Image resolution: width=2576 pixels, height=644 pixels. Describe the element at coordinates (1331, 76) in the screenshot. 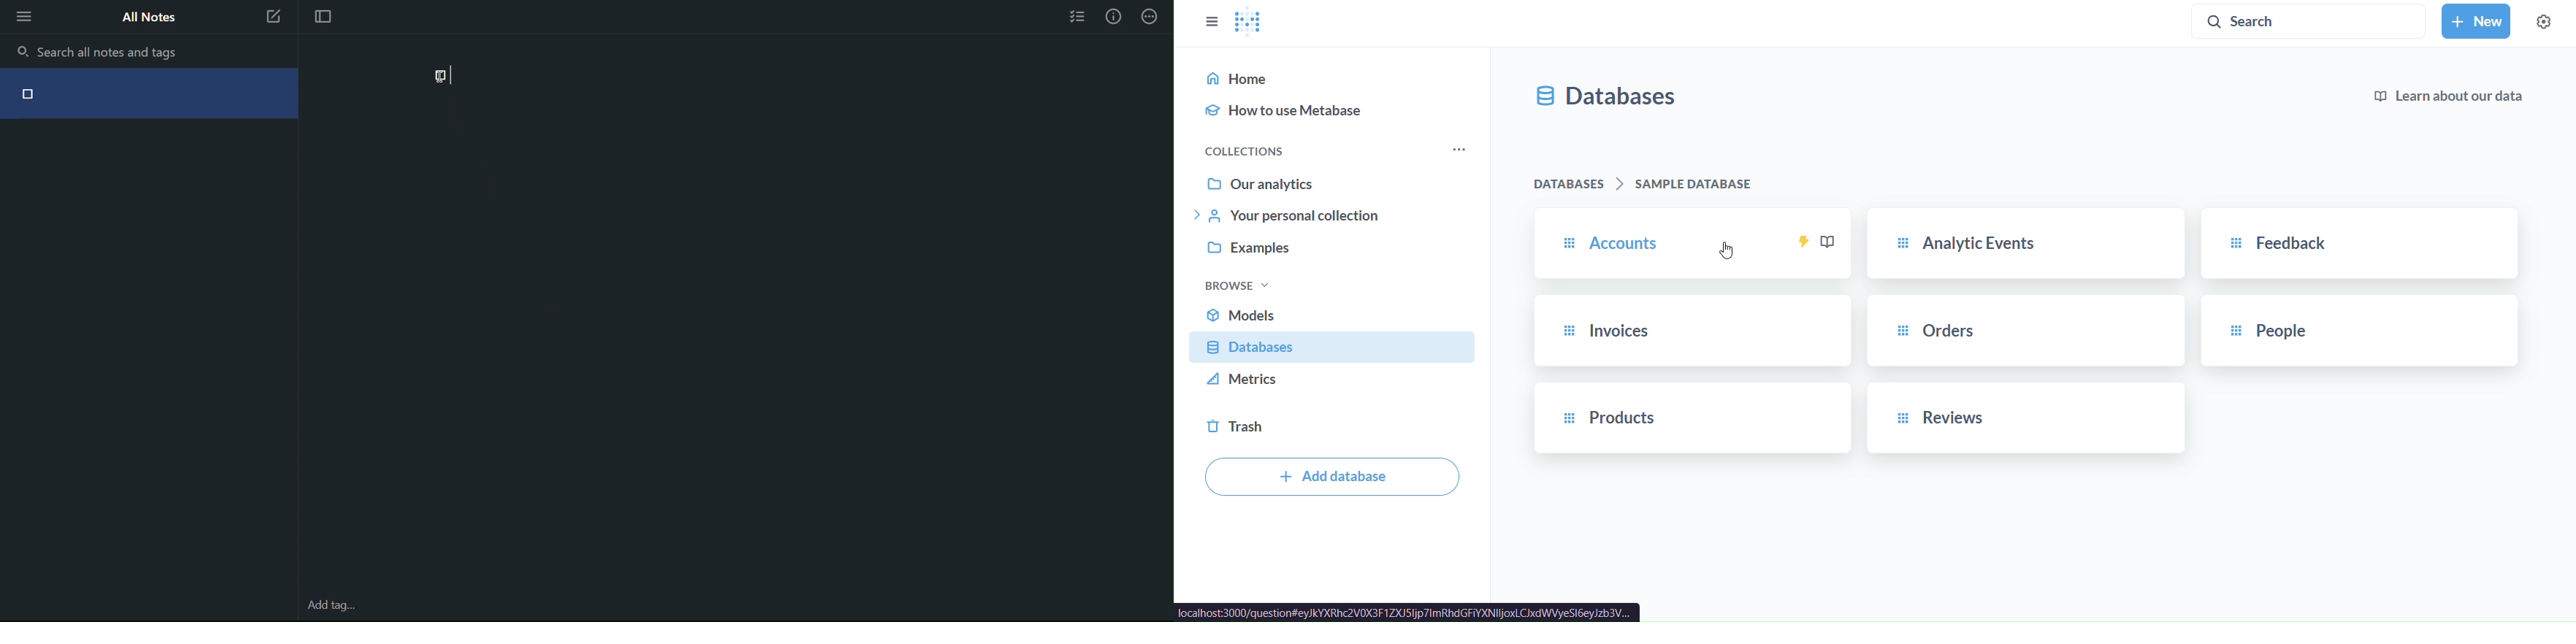

I see `home` at that location.